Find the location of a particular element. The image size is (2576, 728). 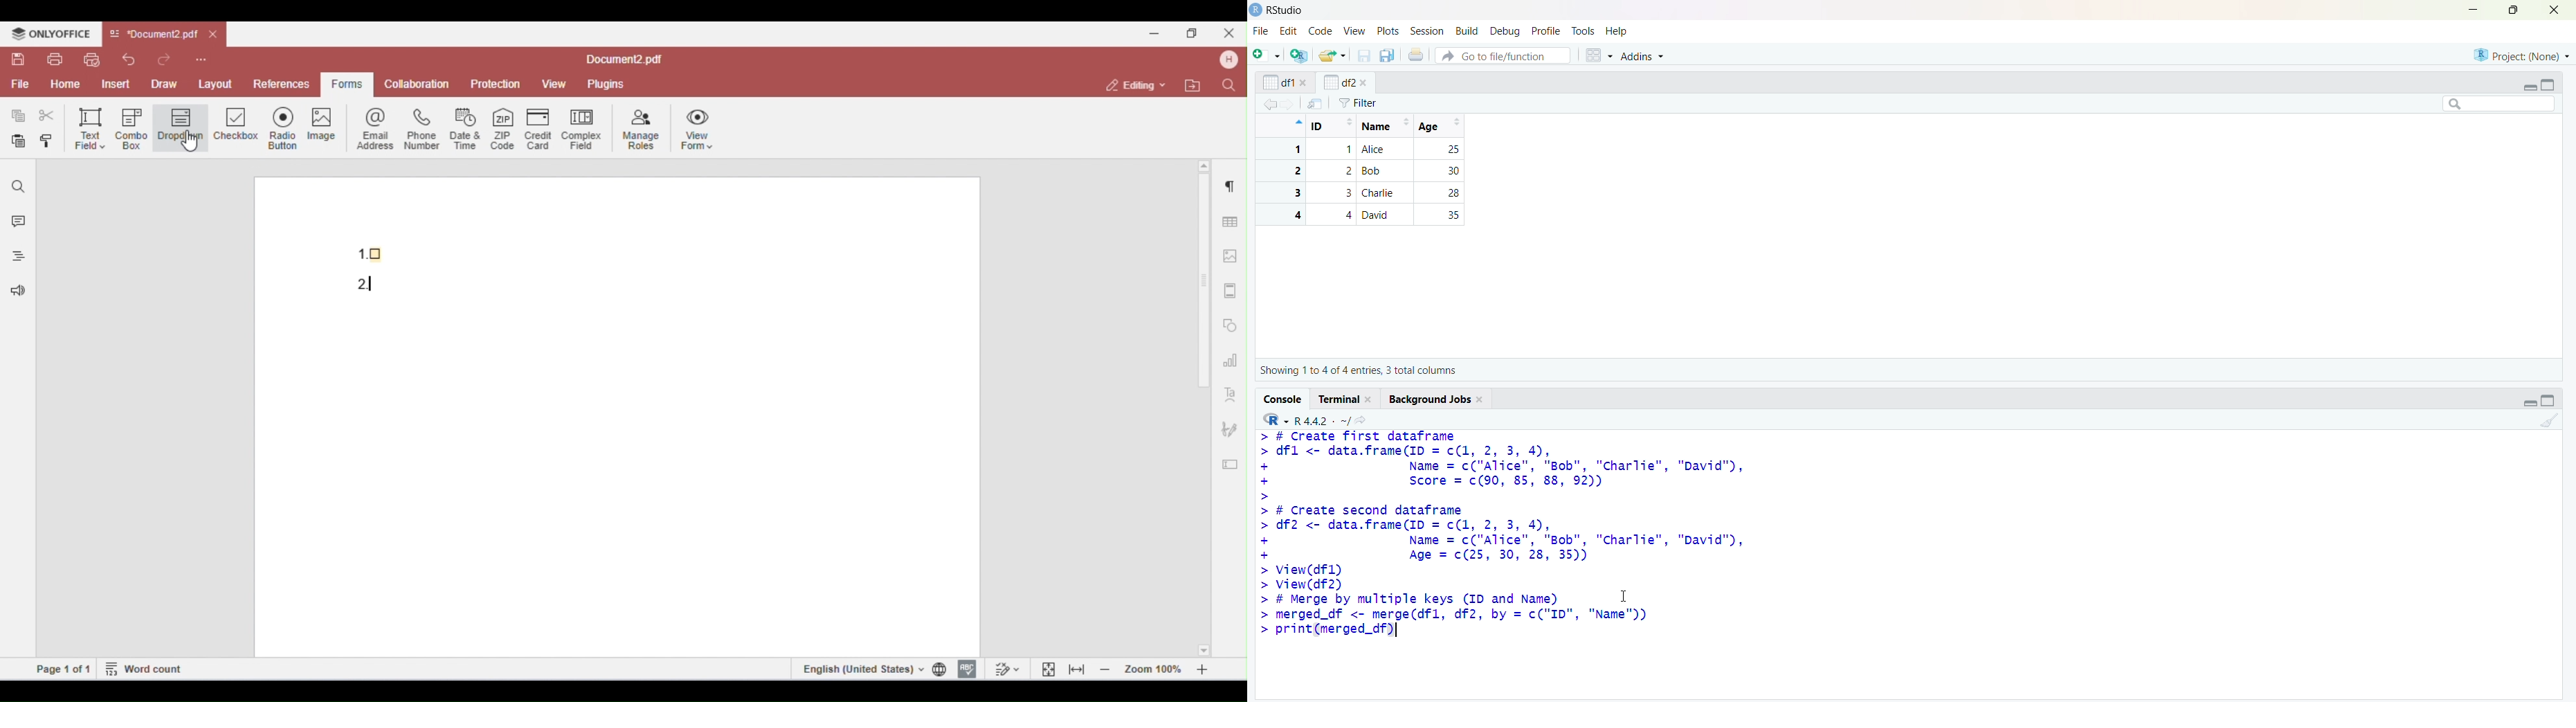

4 4 David 35 is located at coordinates (1366, 215).